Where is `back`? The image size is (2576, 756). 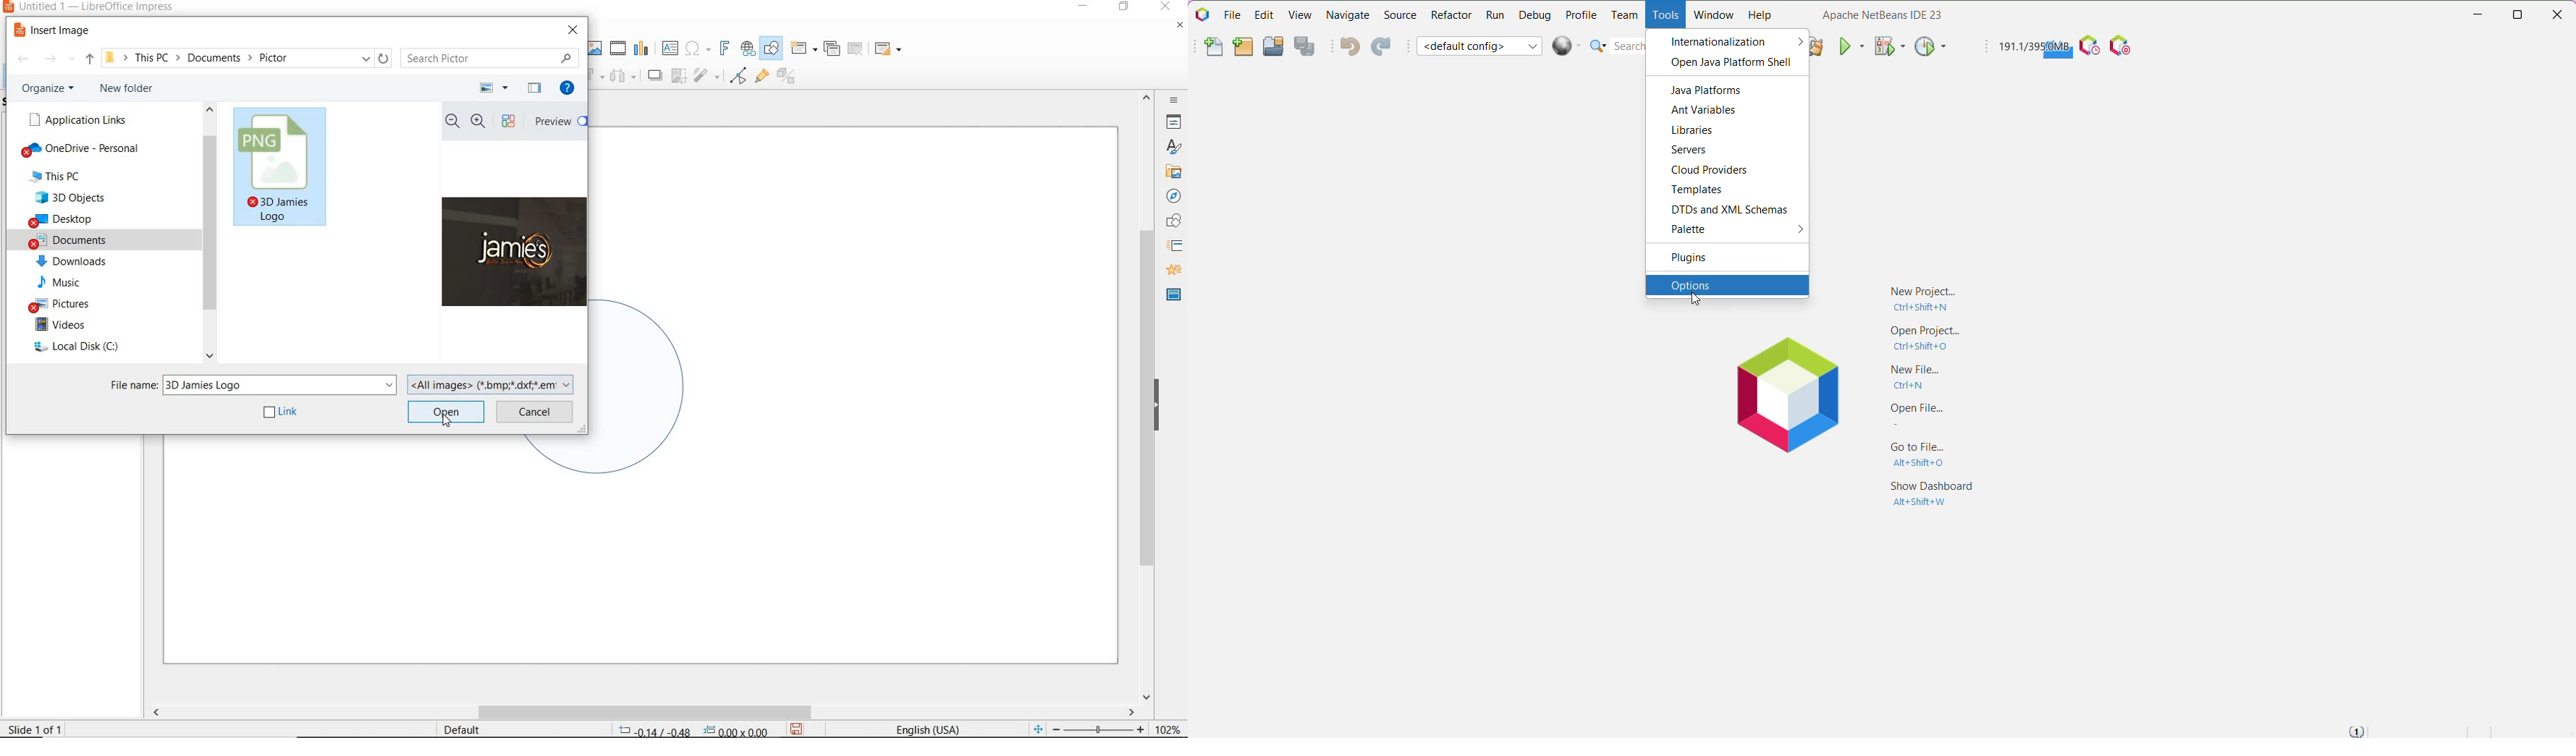
back is located at coordinates (23, 60).